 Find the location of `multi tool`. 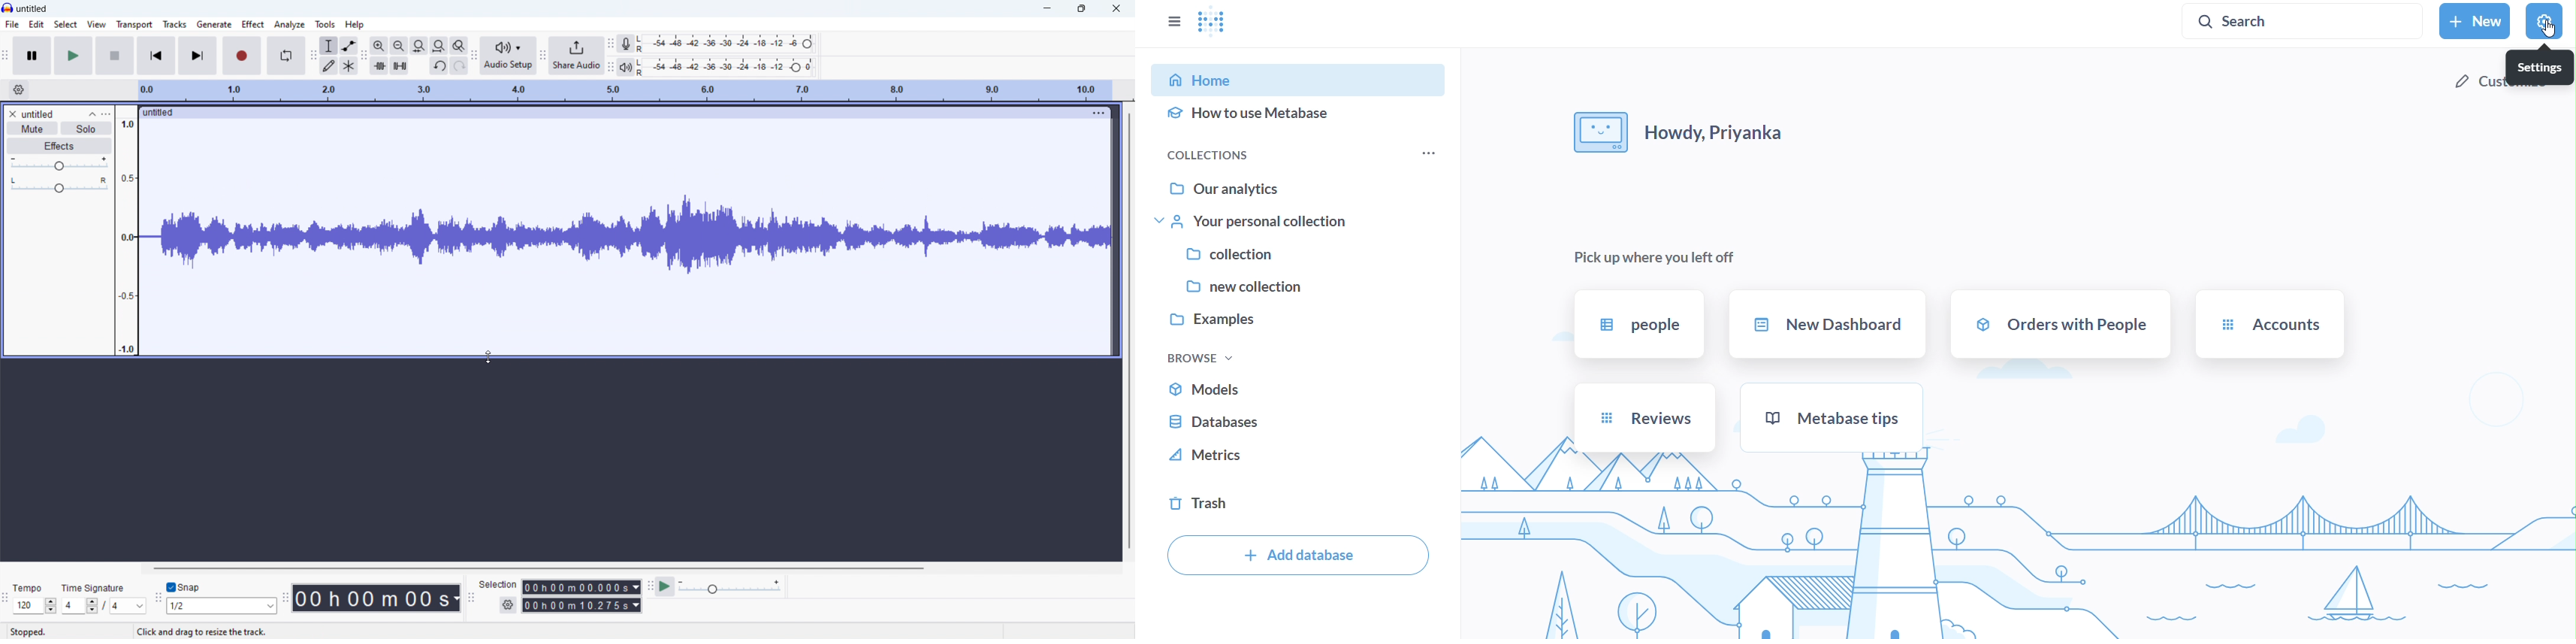

multi tool is located at coordinates (349, 66).